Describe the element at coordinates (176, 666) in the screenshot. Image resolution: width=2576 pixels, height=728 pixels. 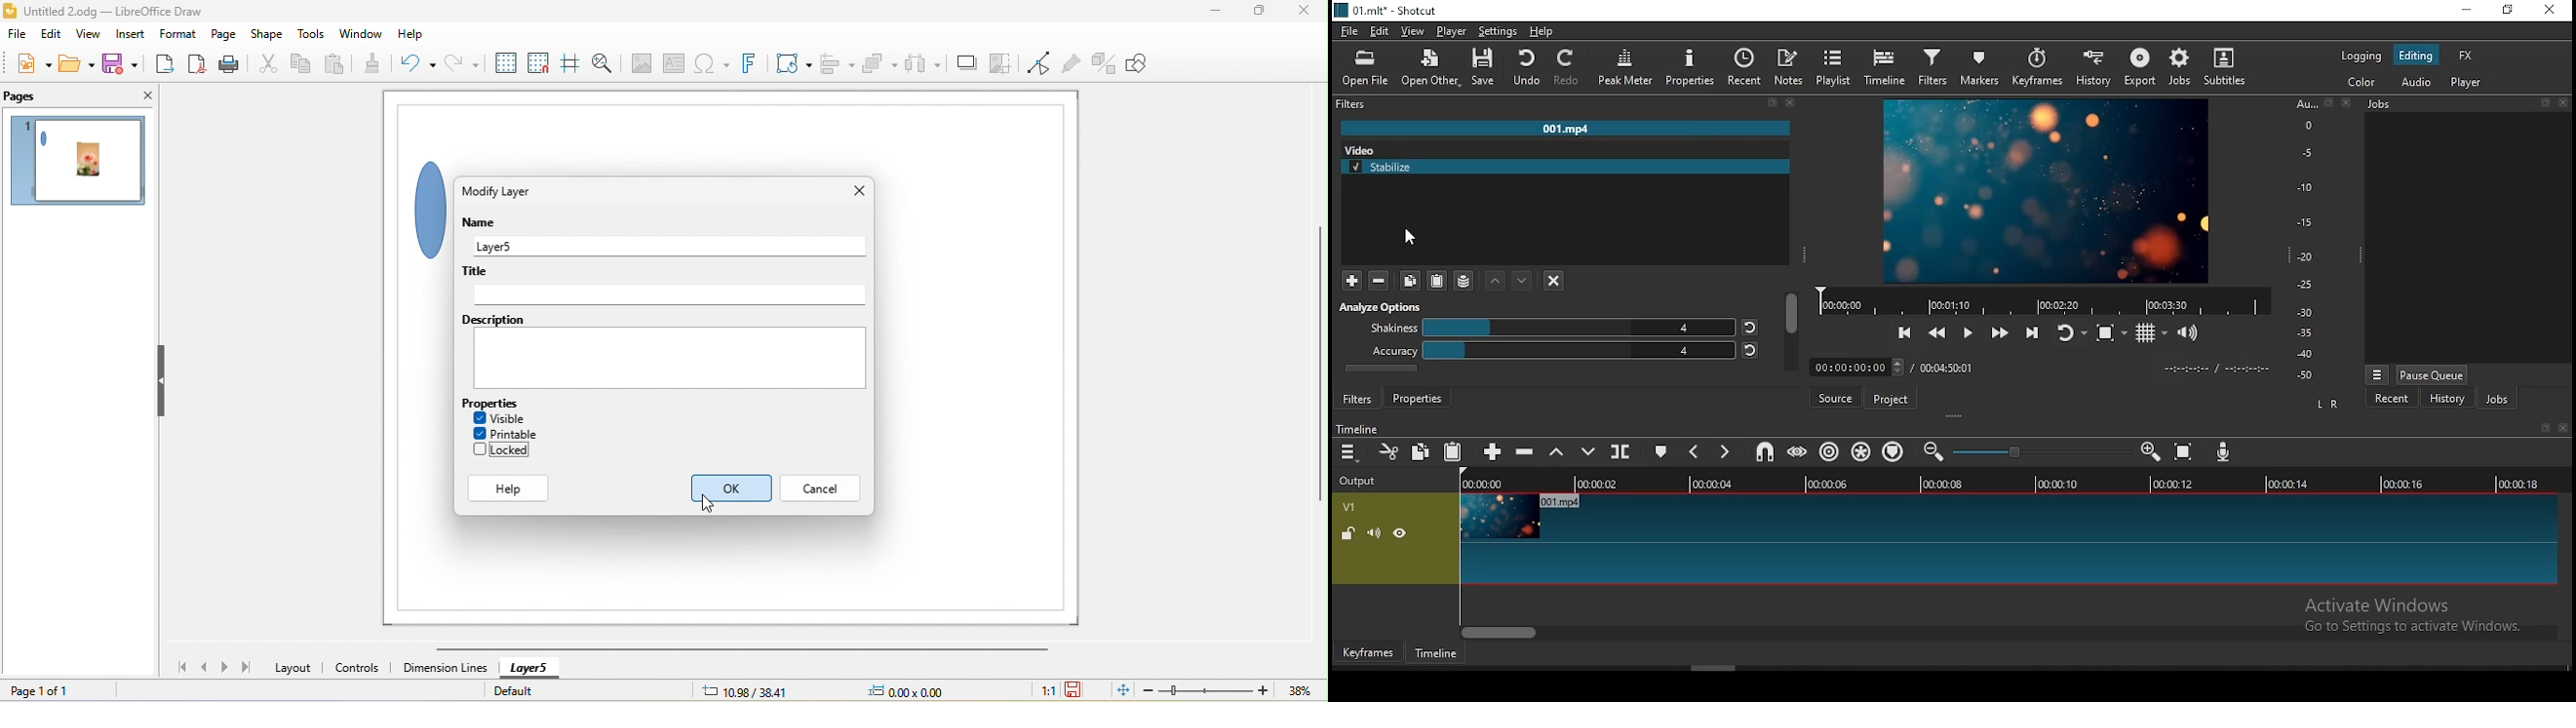
I see `first page` at that location.